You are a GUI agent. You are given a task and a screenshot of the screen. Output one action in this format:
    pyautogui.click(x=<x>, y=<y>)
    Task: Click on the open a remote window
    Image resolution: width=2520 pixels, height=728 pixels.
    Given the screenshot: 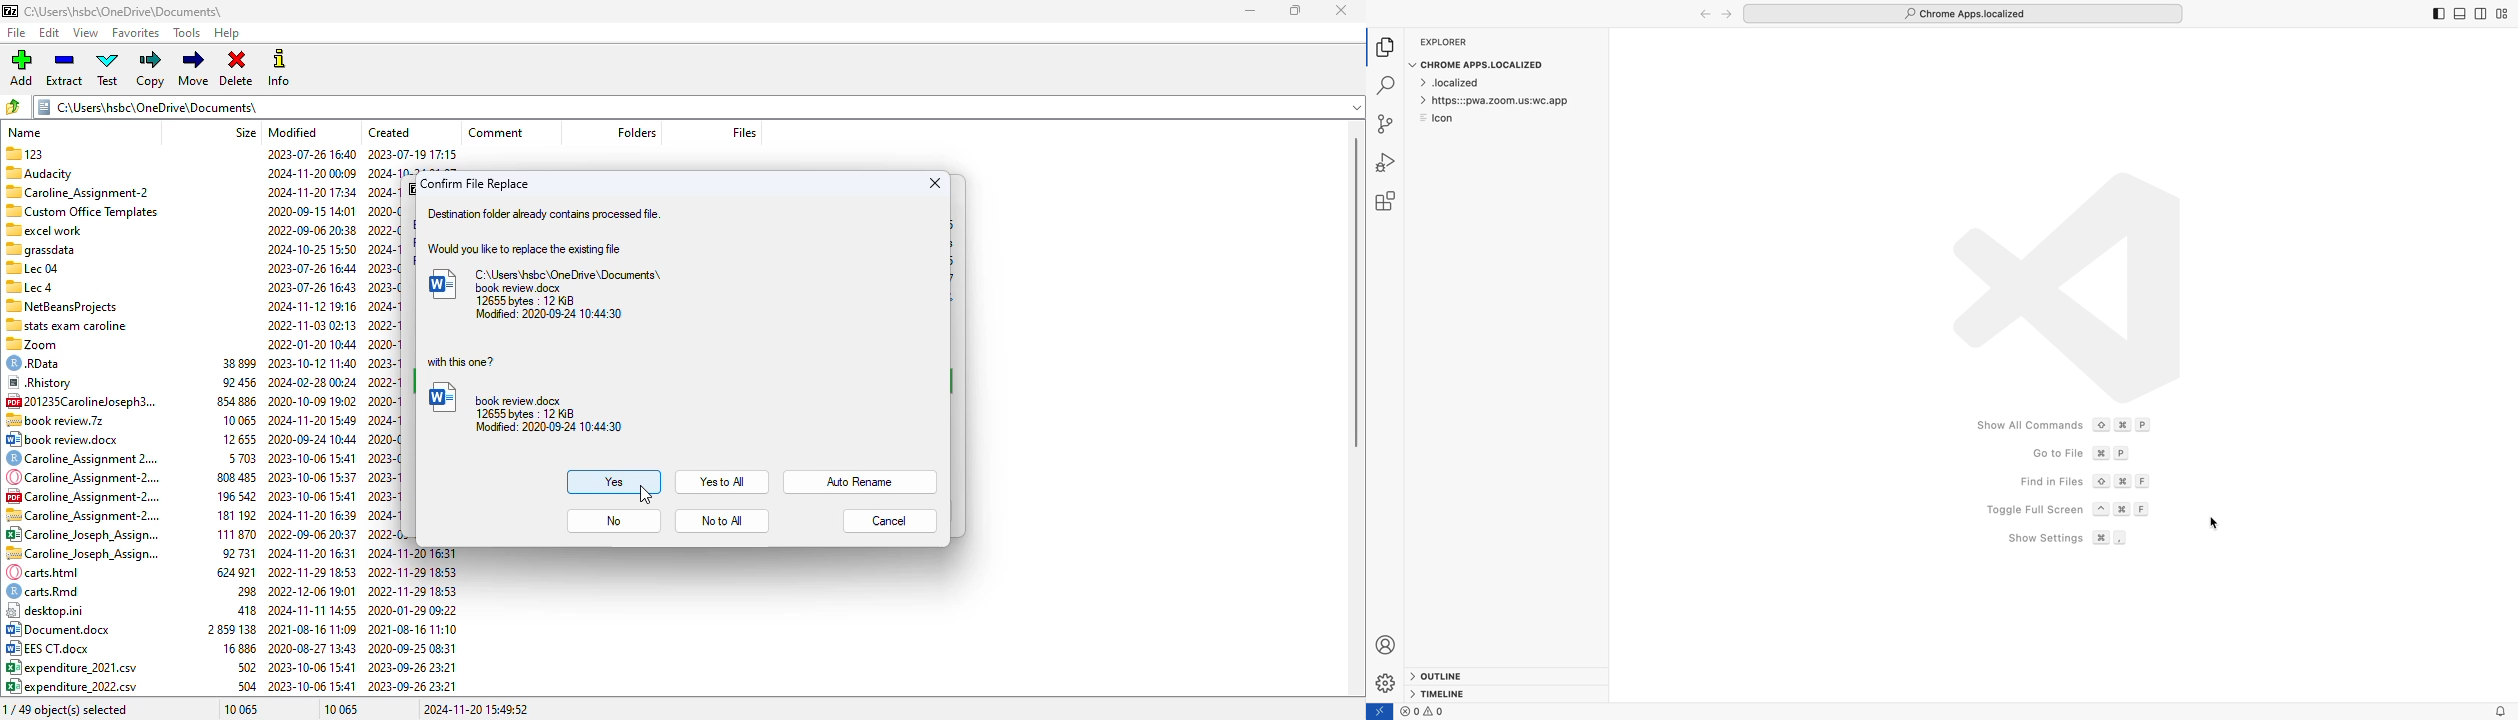 What is the action you would take?
    pyautogui.click(x=1383, y=711)
    